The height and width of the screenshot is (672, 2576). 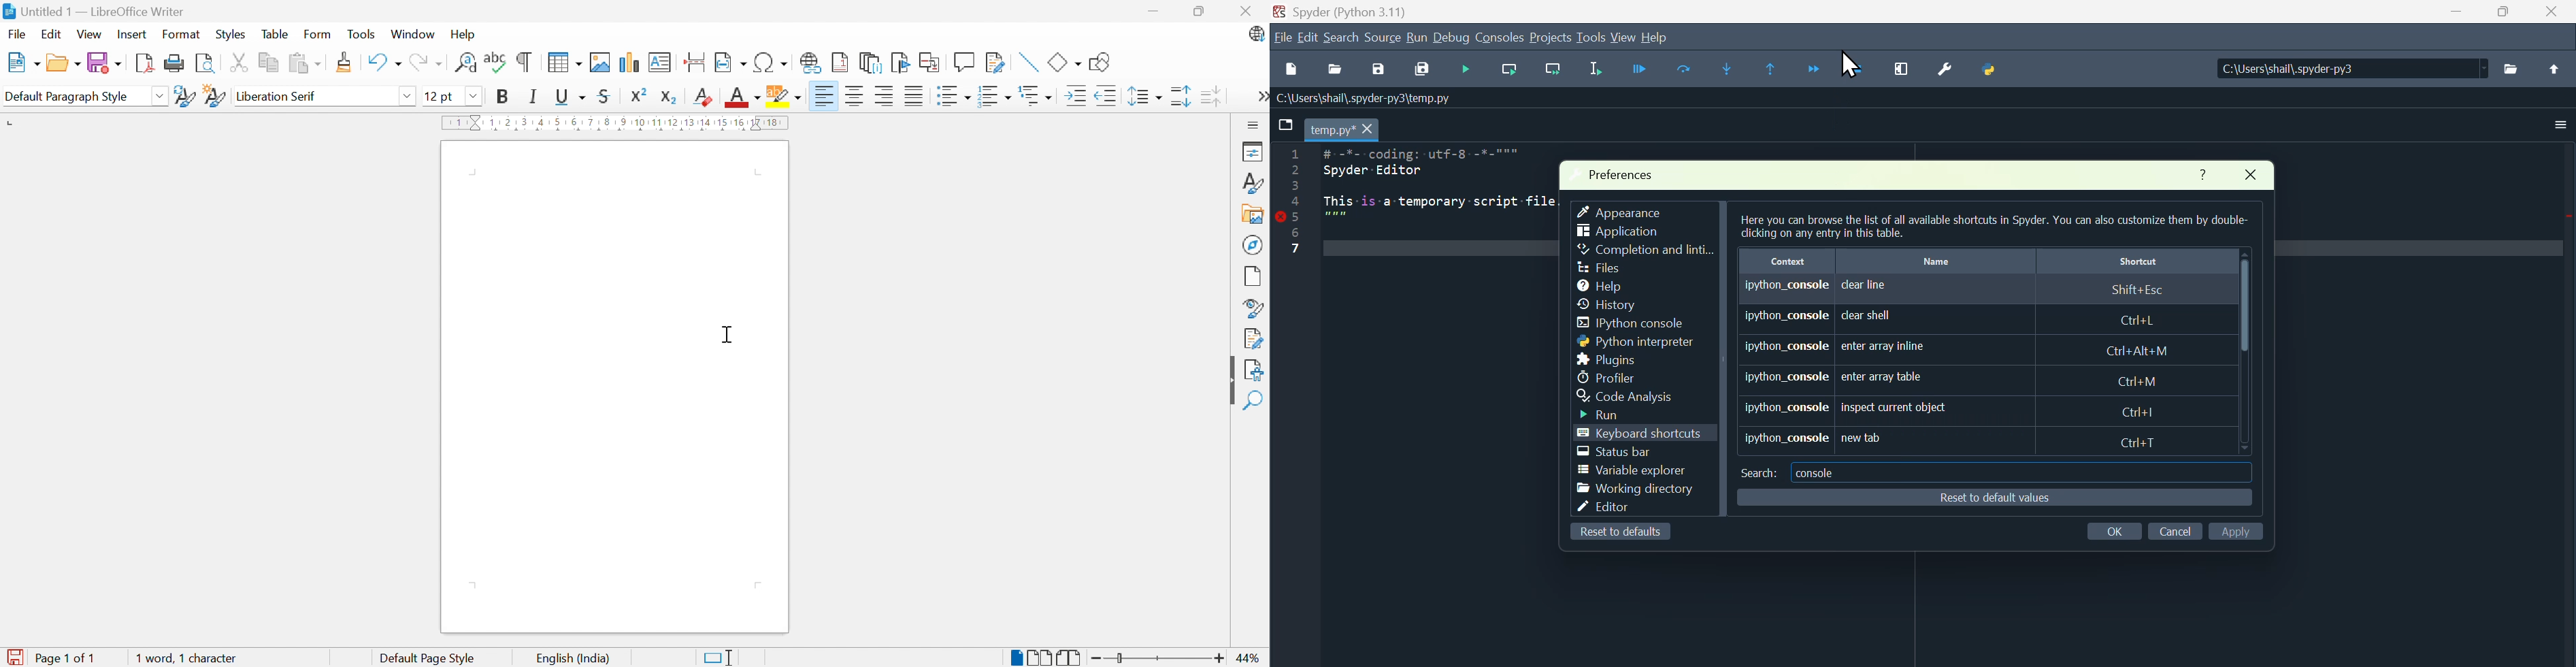 What do you see at coordinates (1609, 417) in the screenshot?
I see `Run` at bounding box center [1609, 417].